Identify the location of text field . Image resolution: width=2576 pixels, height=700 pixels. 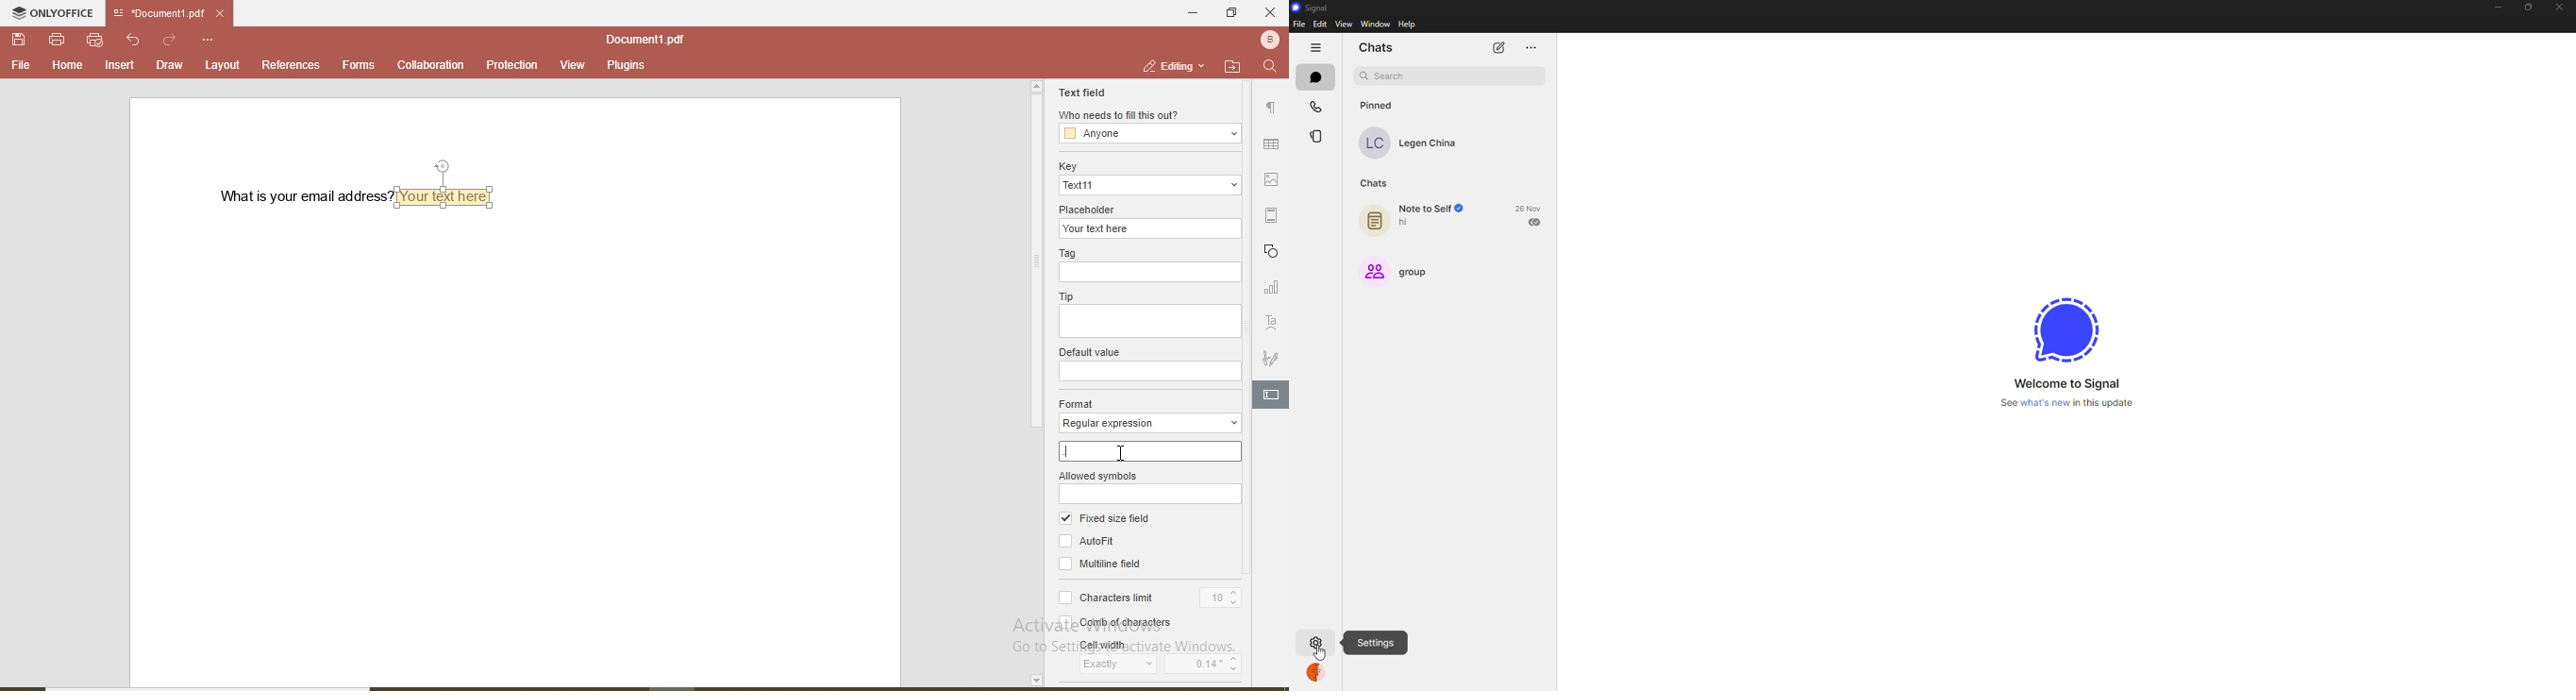
(1082, 91).